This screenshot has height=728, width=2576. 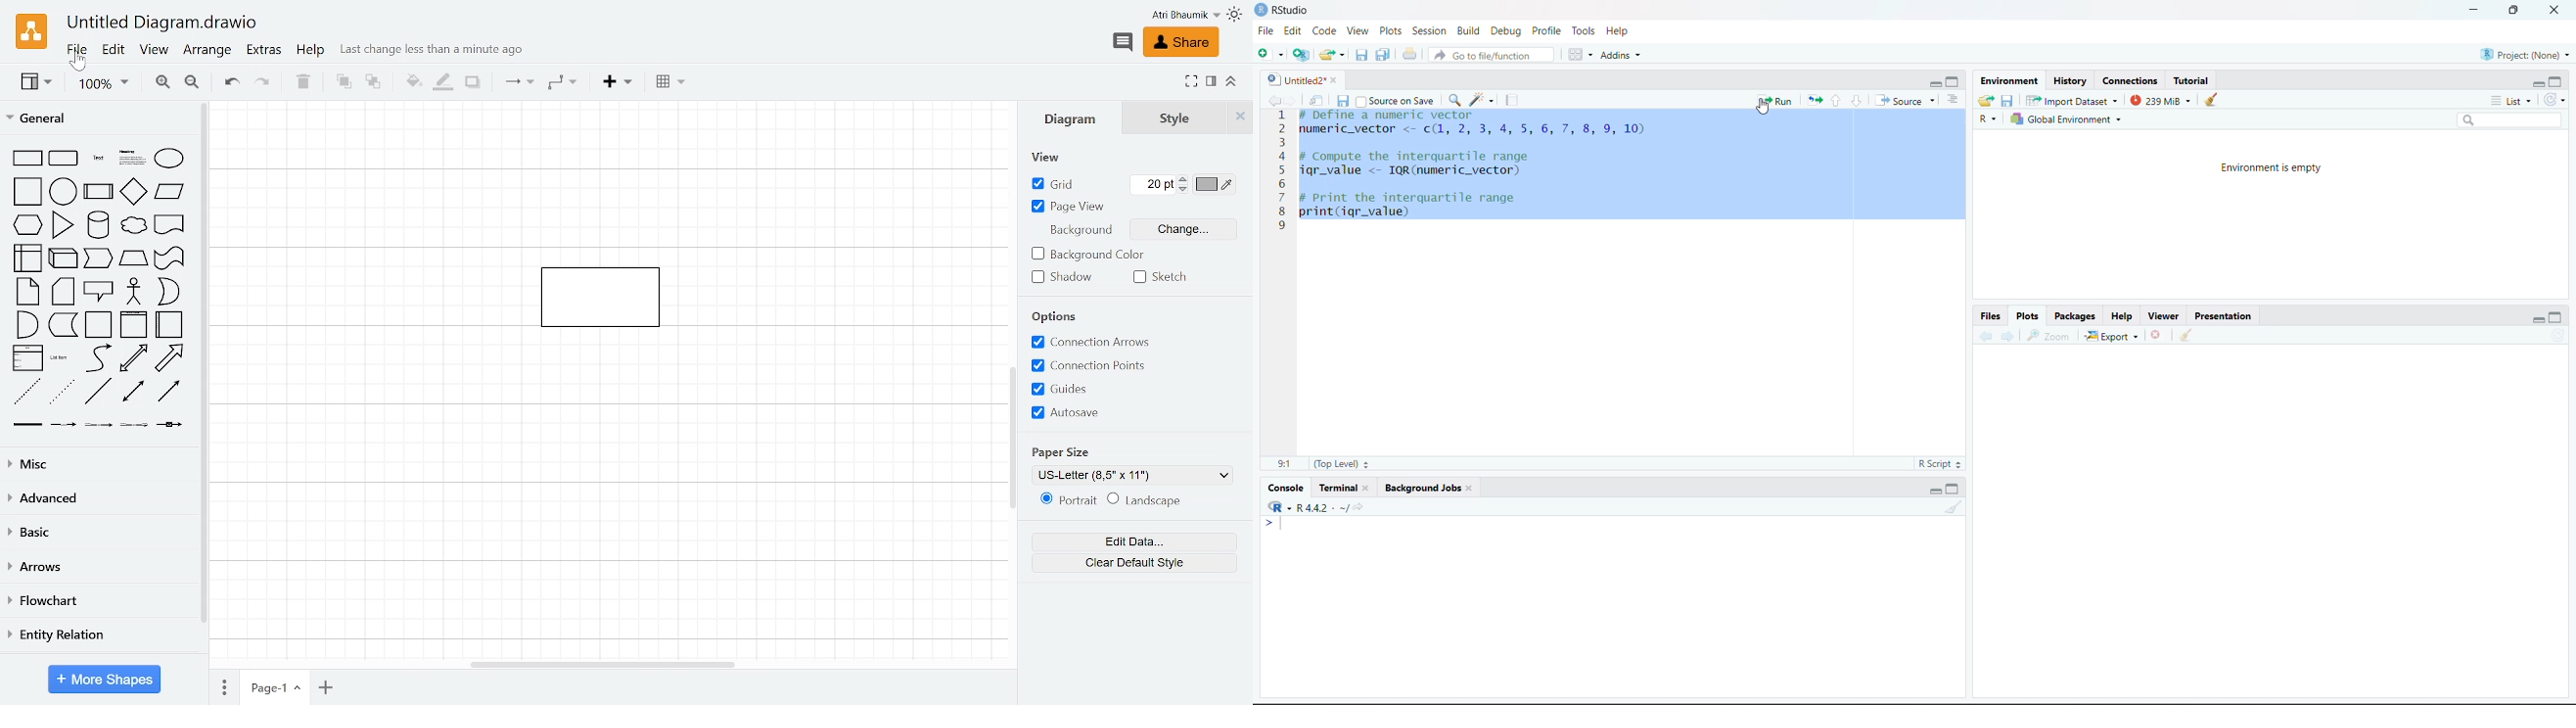 What do you see at coordinates (1397, 100) in the screenshot?
I see `Source on Save` at bounding box center [1397, 100].